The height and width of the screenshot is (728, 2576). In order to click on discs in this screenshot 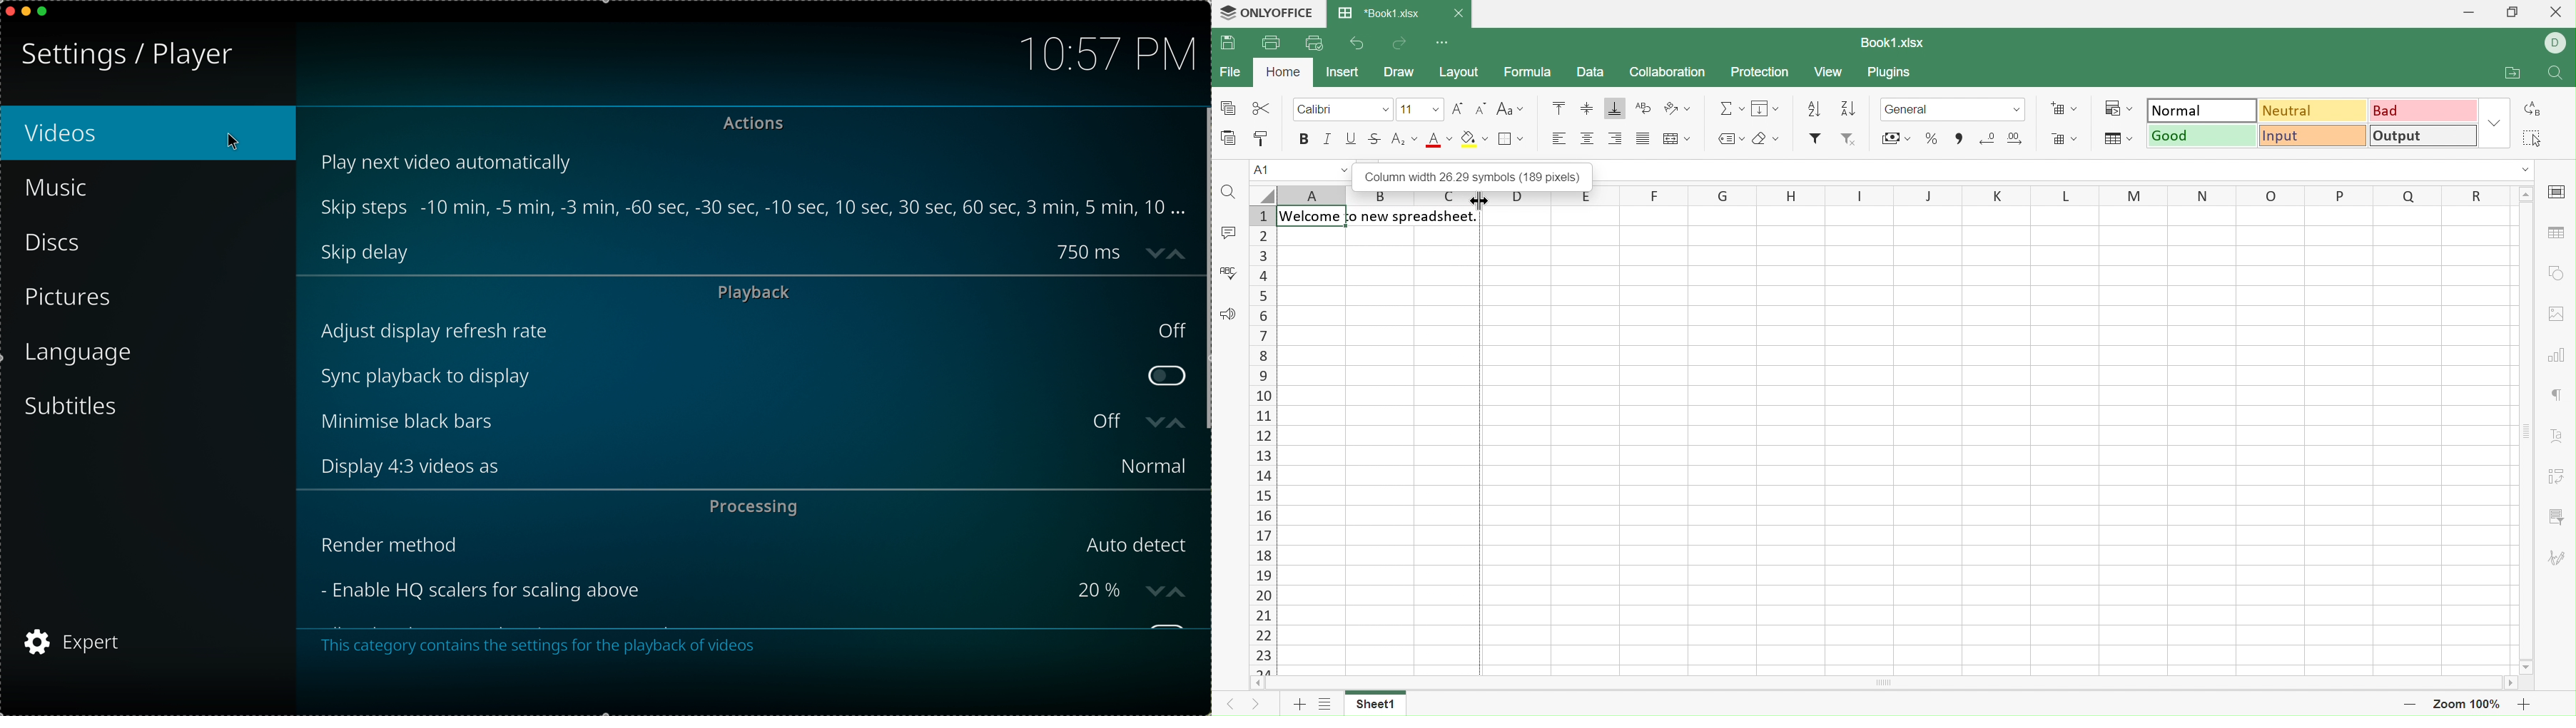, I will do `click(58, 243)`.